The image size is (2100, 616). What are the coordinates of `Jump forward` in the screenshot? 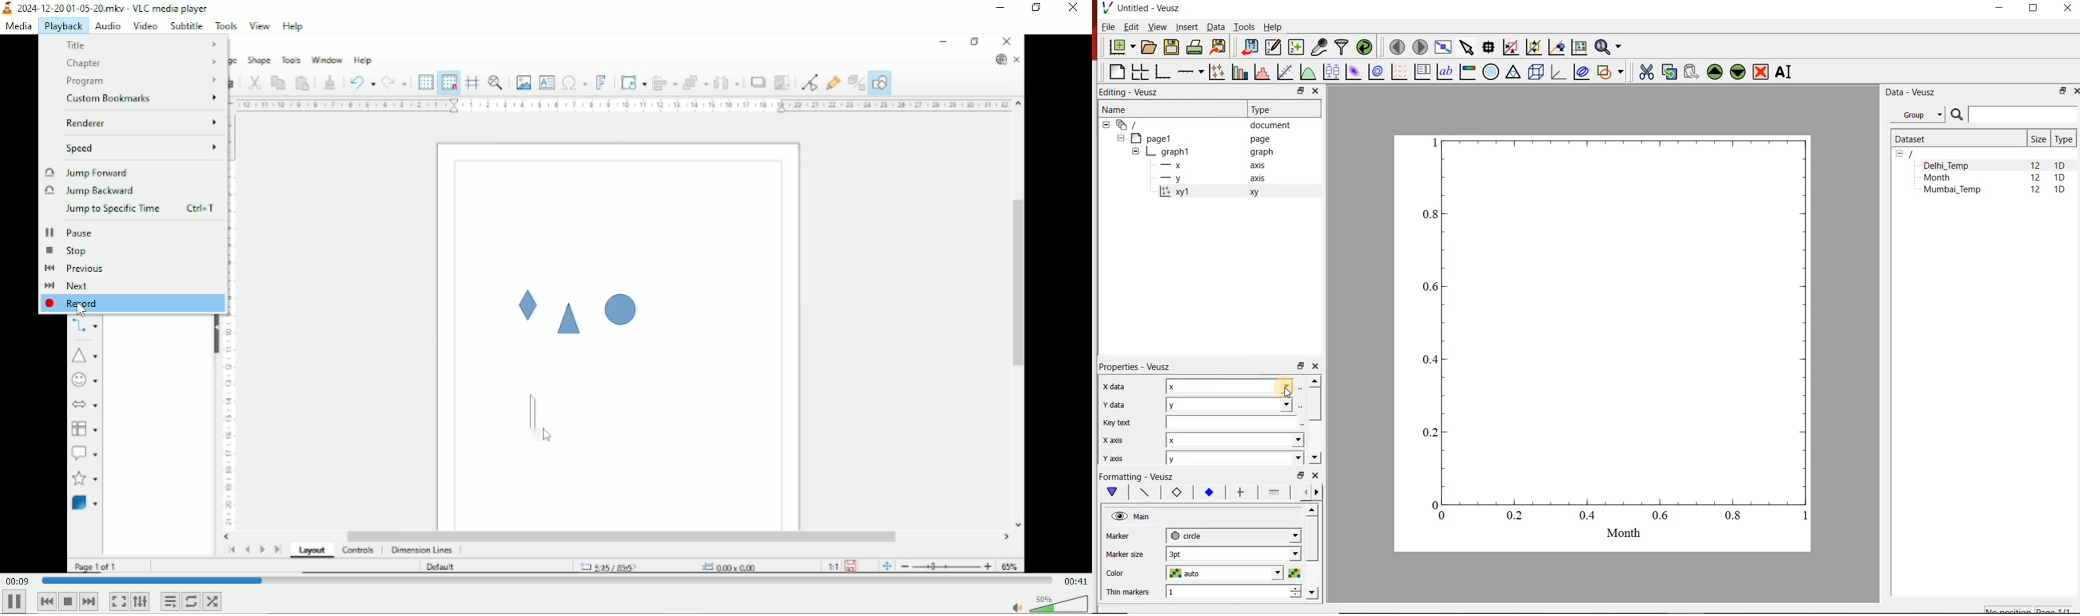 It's located at (92, 172).